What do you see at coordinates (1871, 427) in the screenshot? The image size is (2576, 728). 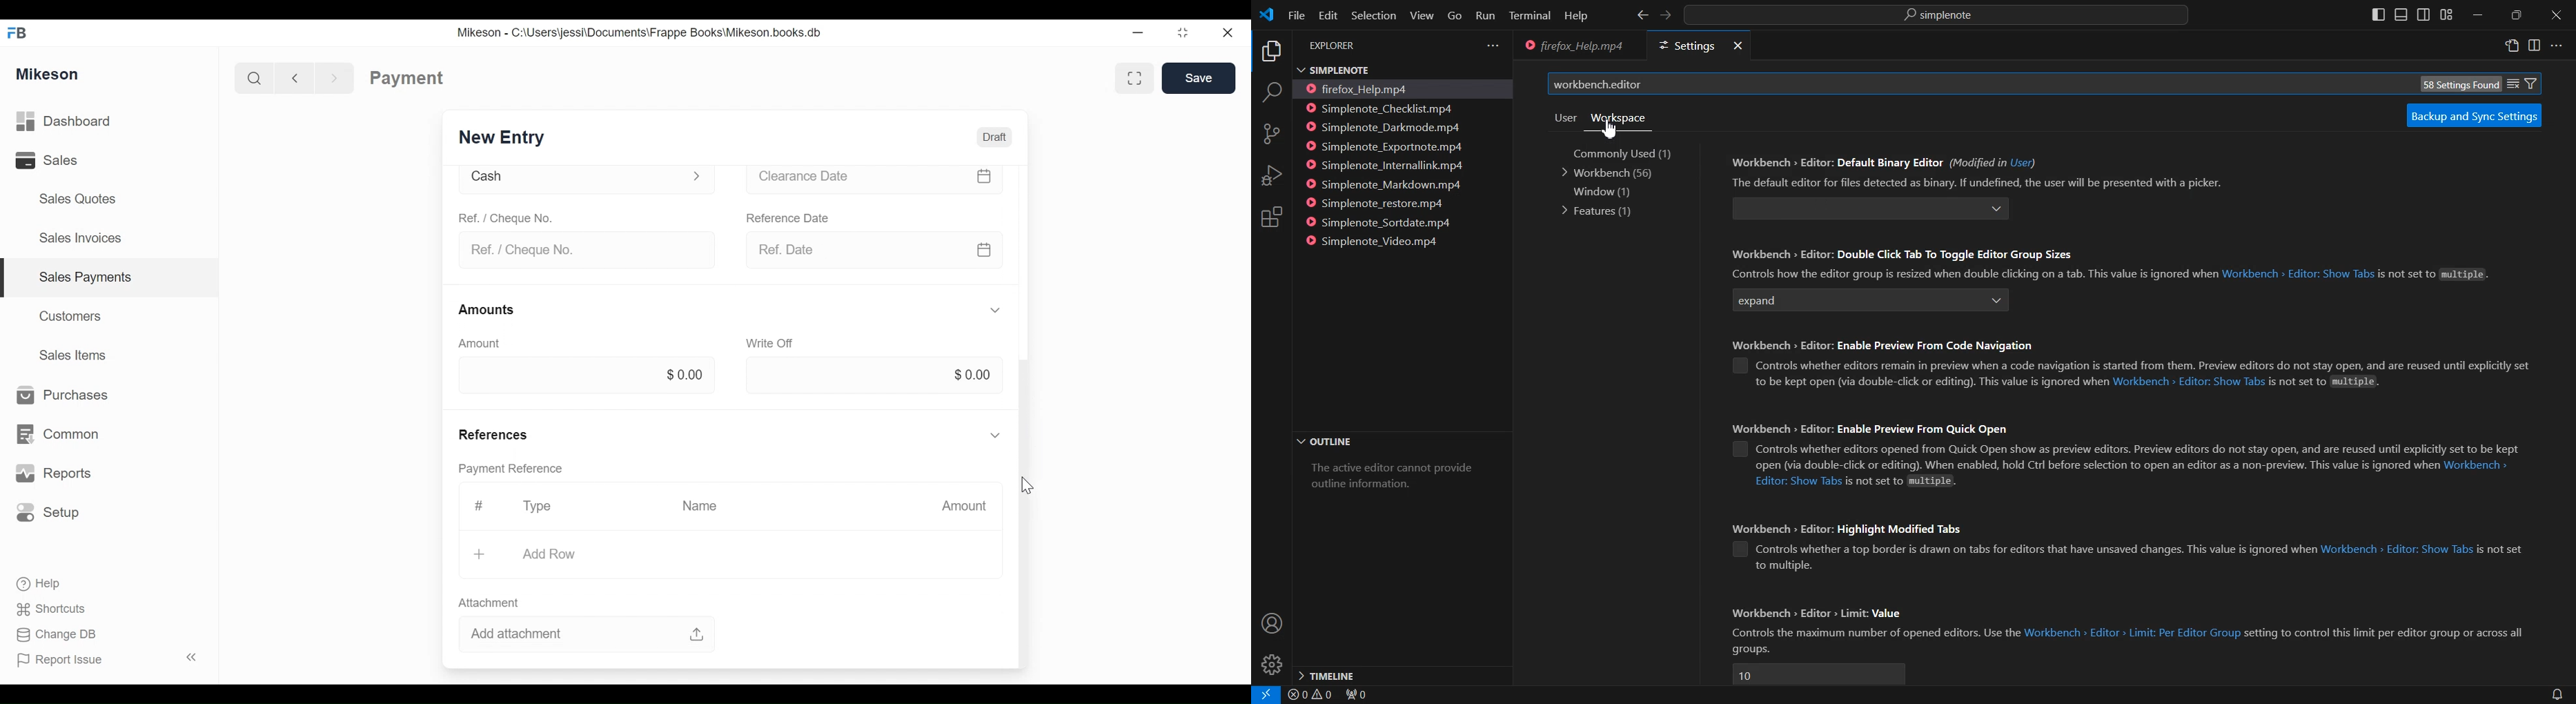 I see `‘Workbench > Editor: Enable Preview From Quick Open` at bounding box center [1871, 427].